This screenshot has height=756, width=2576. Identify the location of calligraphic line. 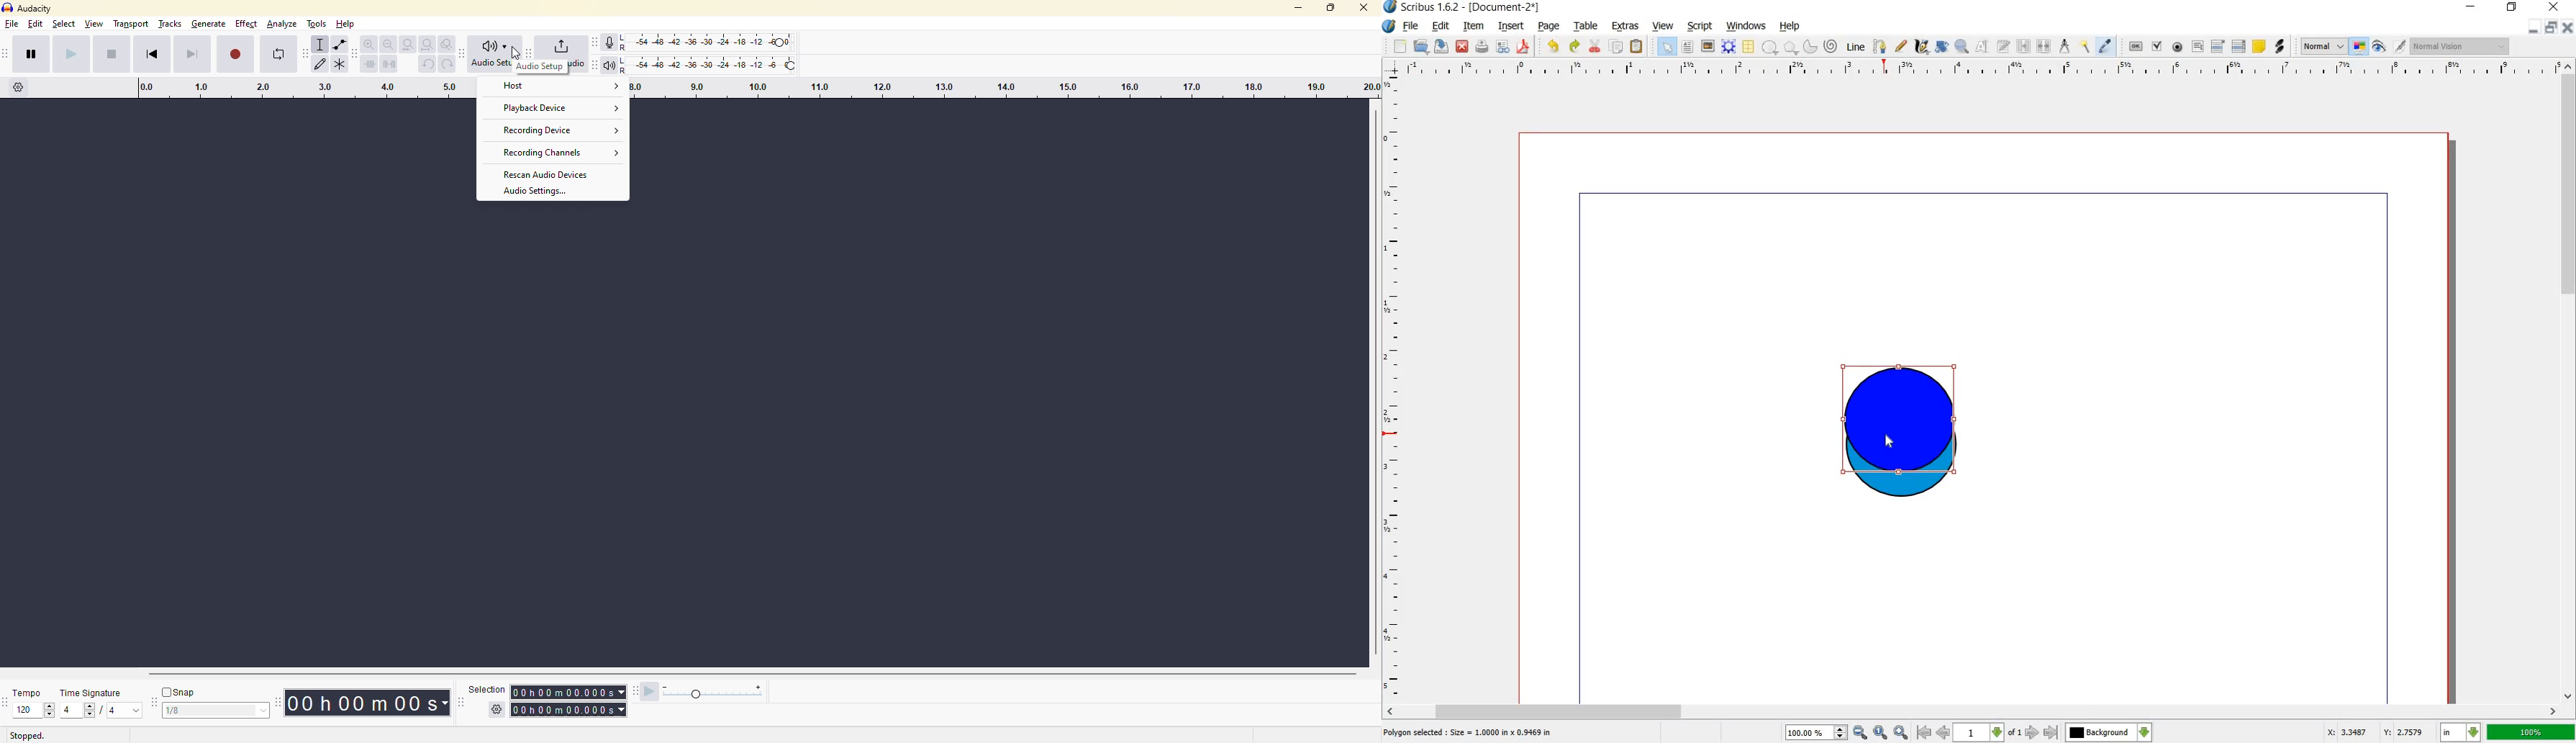
(1921, 48).